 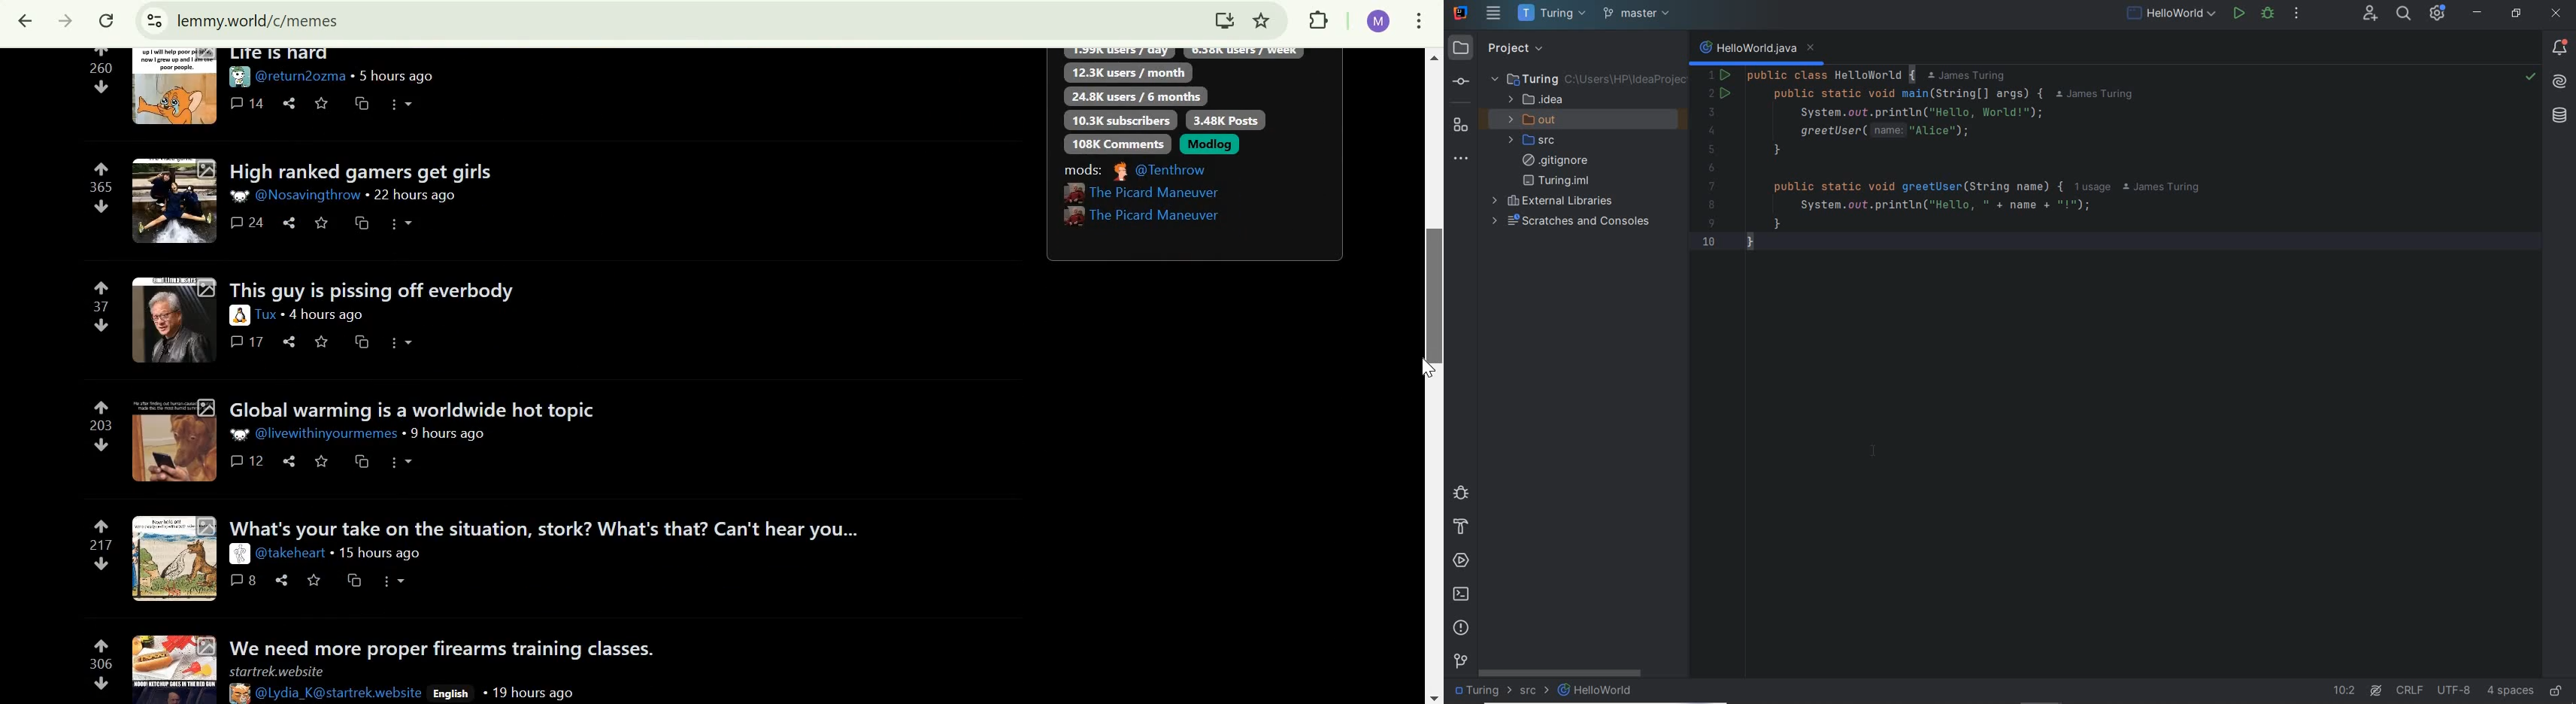 I want to click on 10.3K subscribers, so click(x=1121, y=120).